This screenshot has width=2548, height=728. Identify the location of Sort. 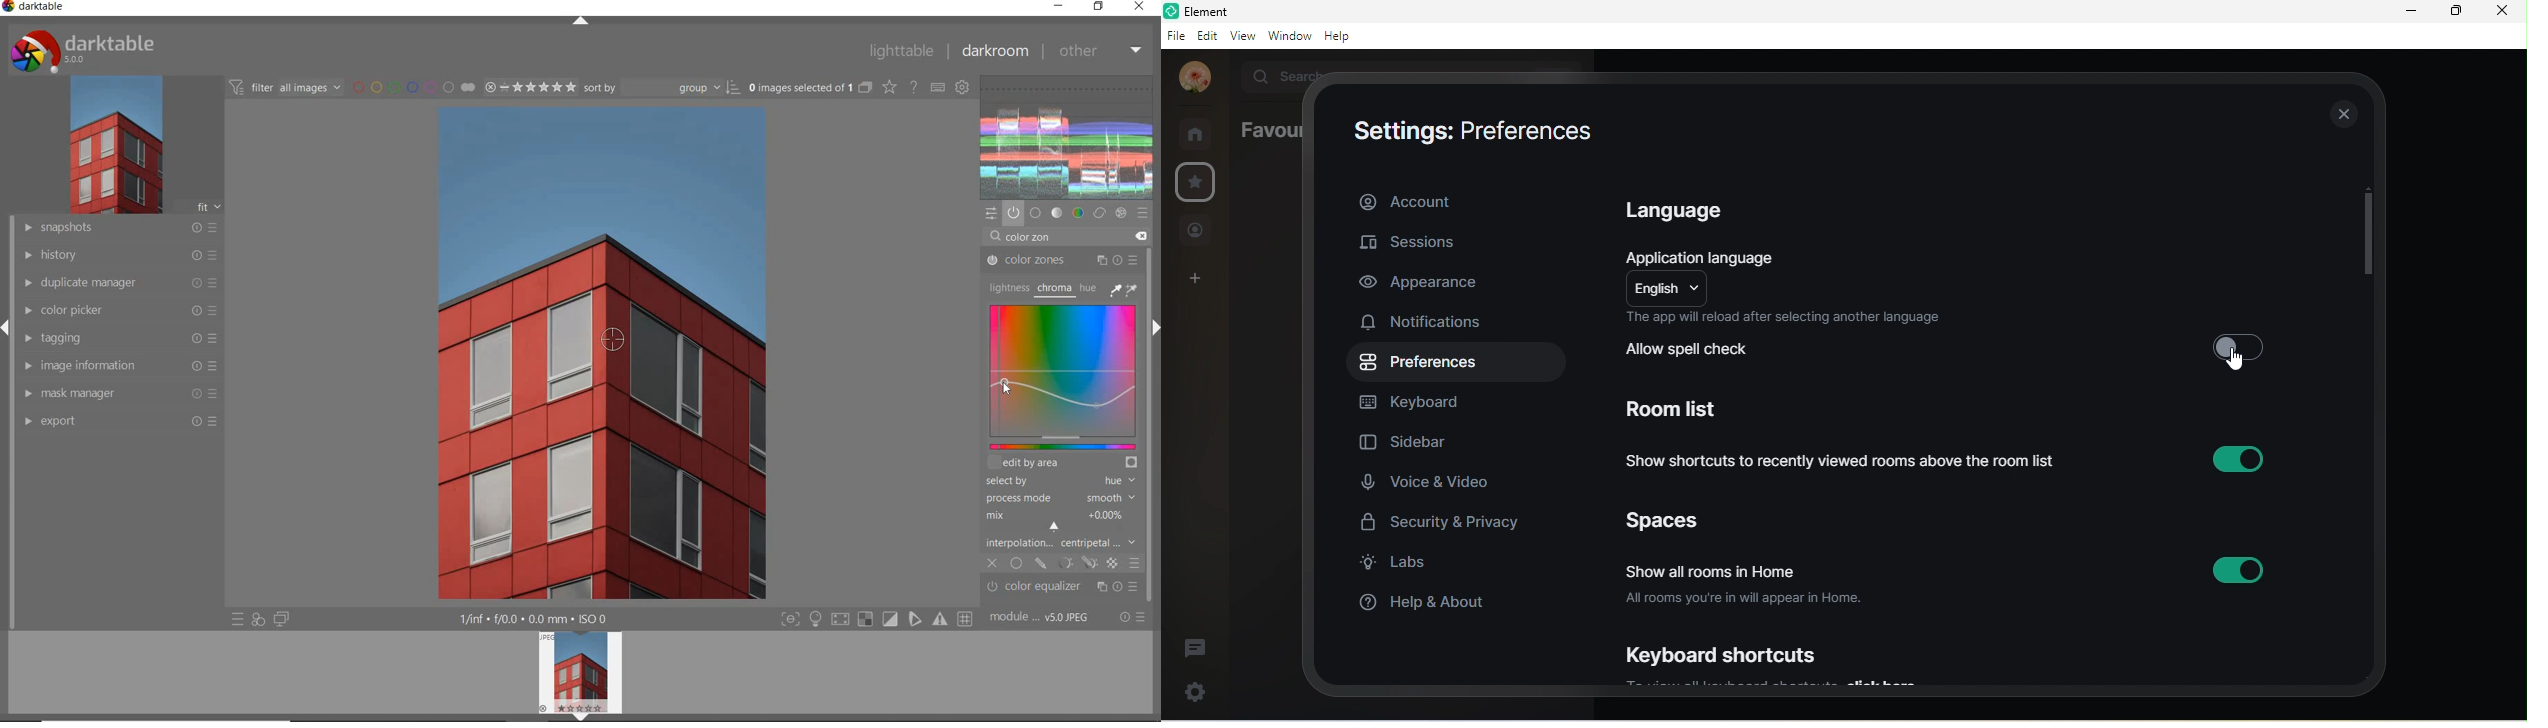
(663, 89).